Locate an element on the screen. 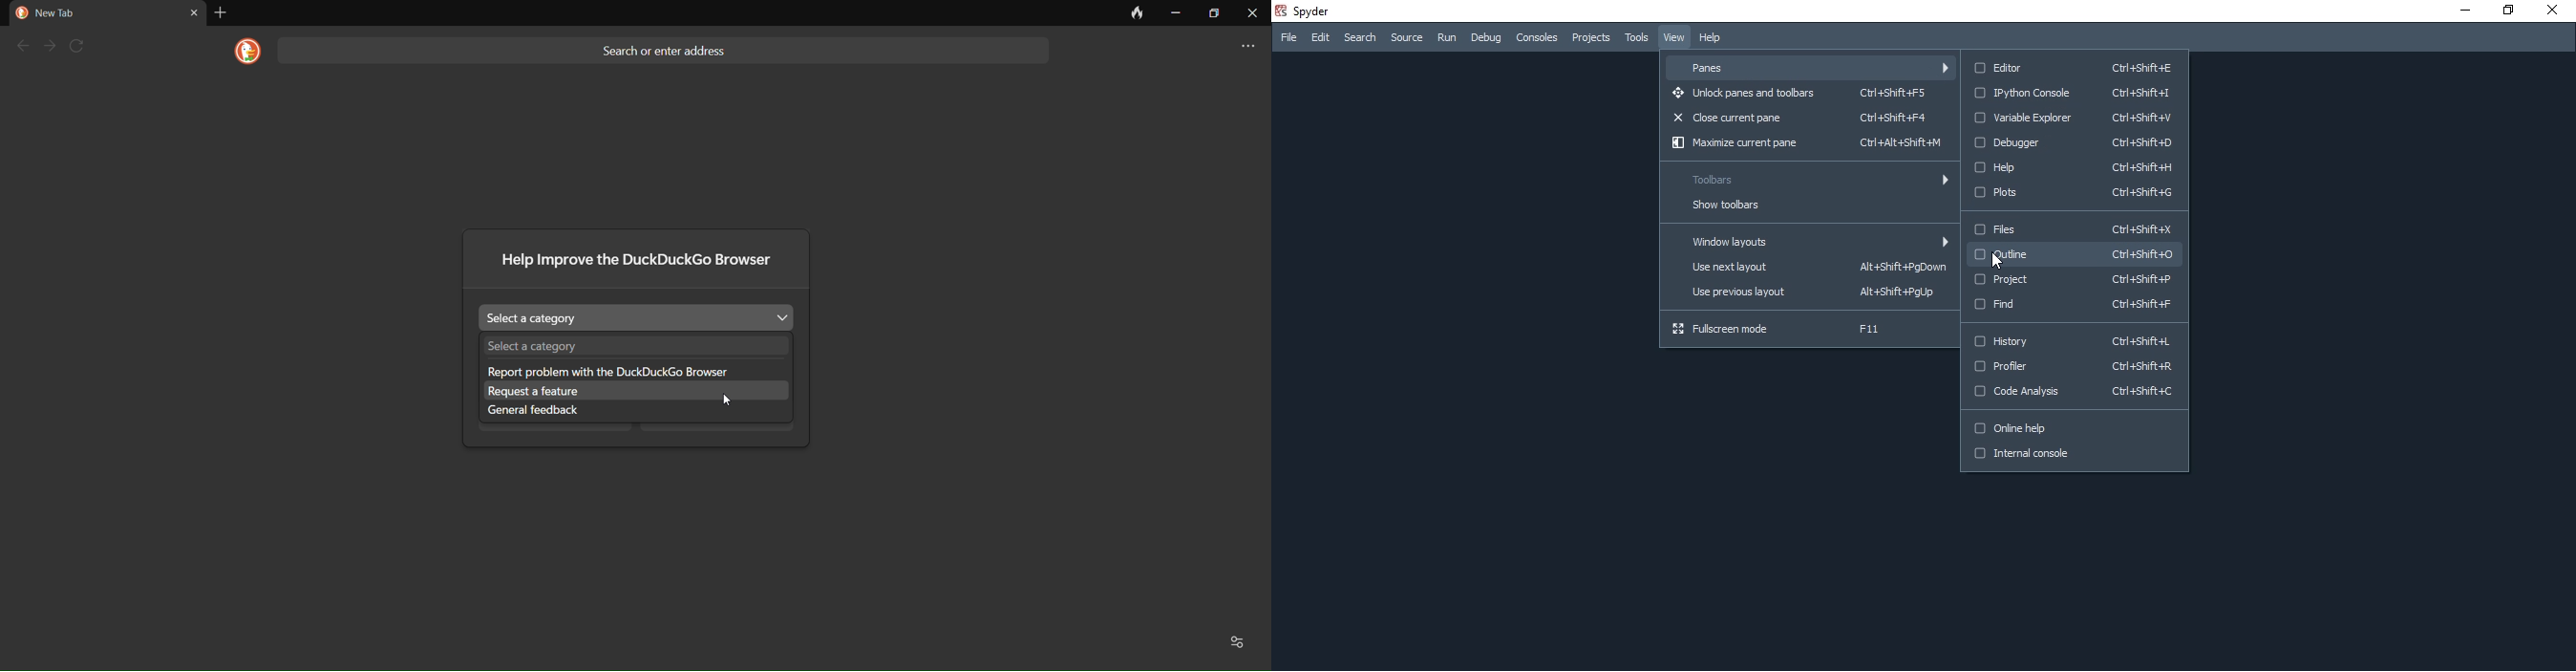  maximize is located at coordinates (1212, 13).